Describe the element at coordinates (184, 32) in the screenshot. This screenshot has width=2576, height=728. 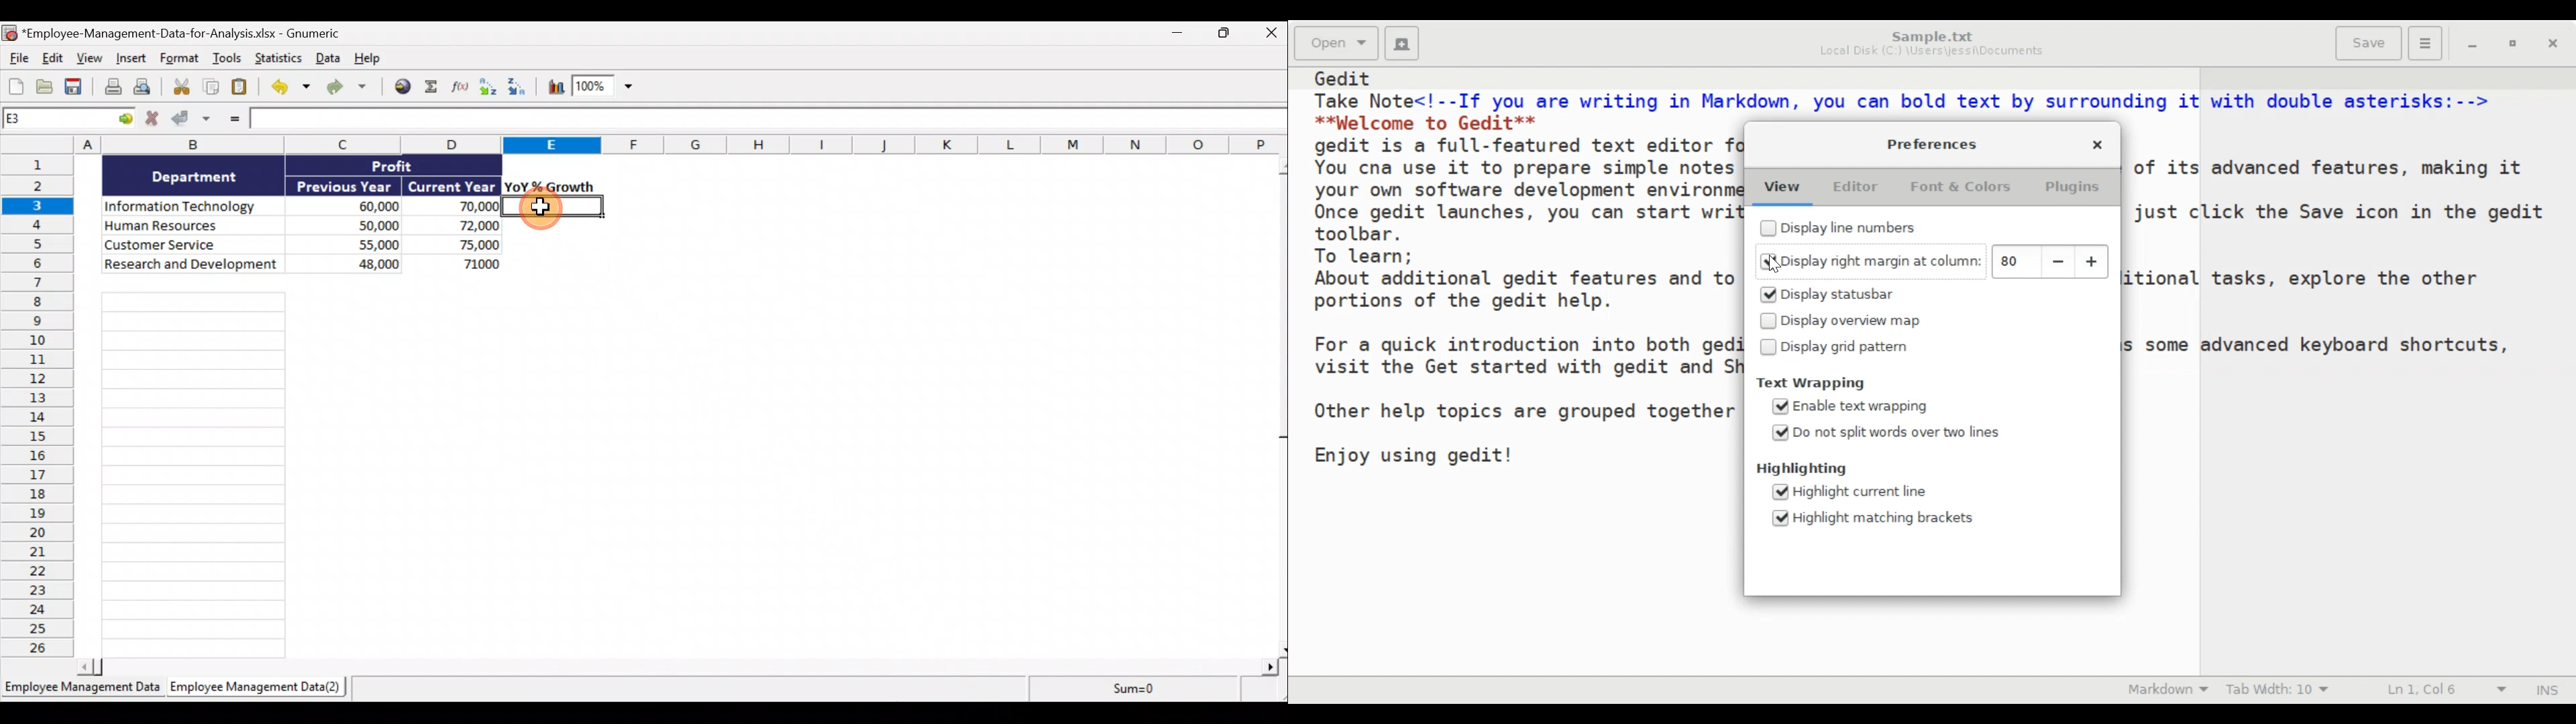
I see `Document name` at that location.